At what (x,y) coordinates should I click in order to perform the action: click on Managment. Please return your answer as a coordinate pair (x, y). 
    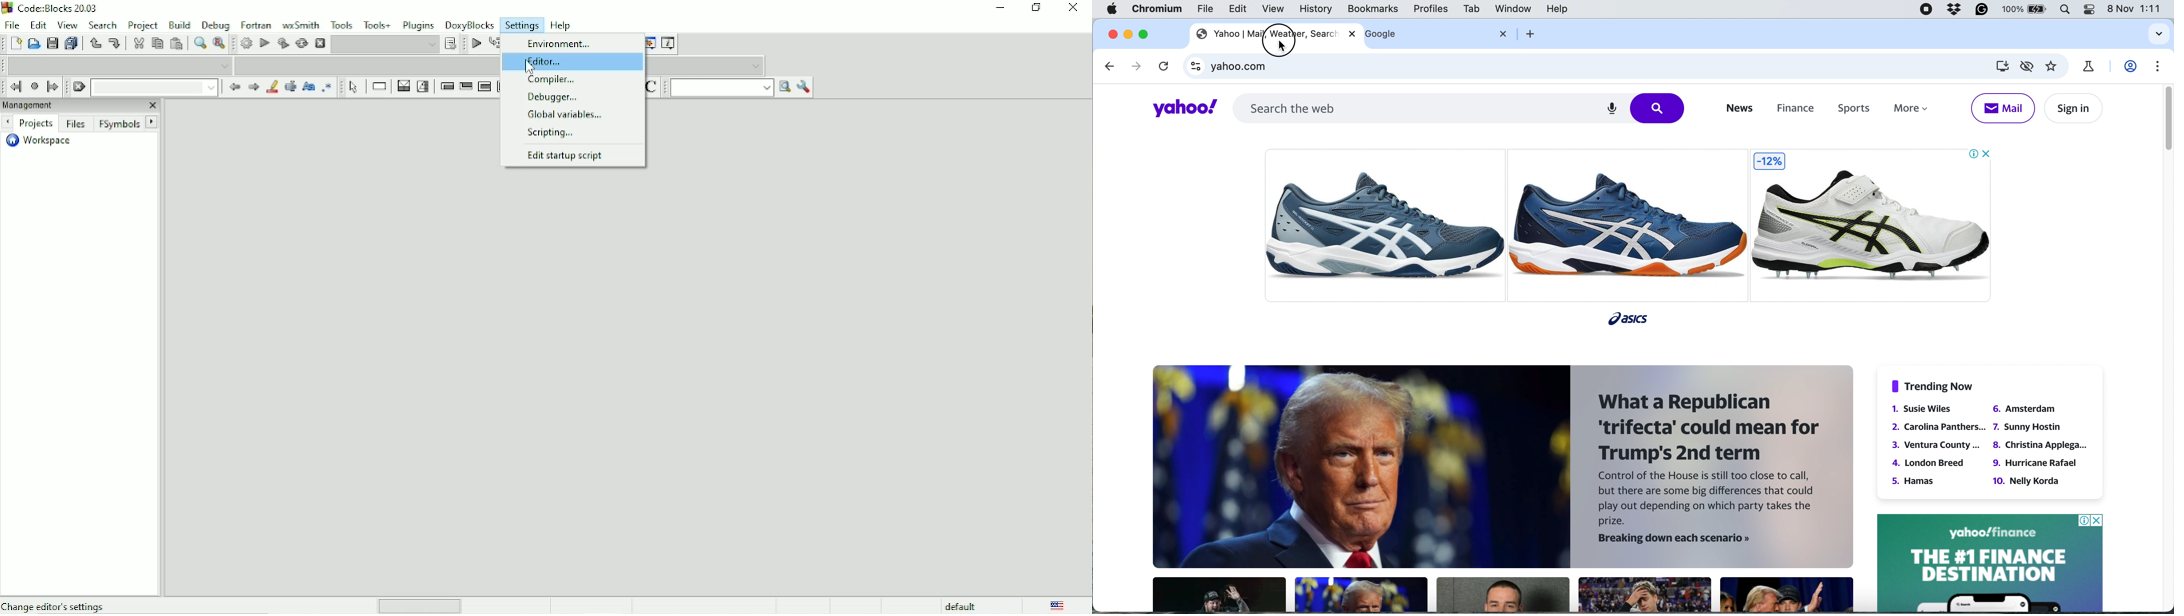
    Looking at the image, I should click on (57, 105).